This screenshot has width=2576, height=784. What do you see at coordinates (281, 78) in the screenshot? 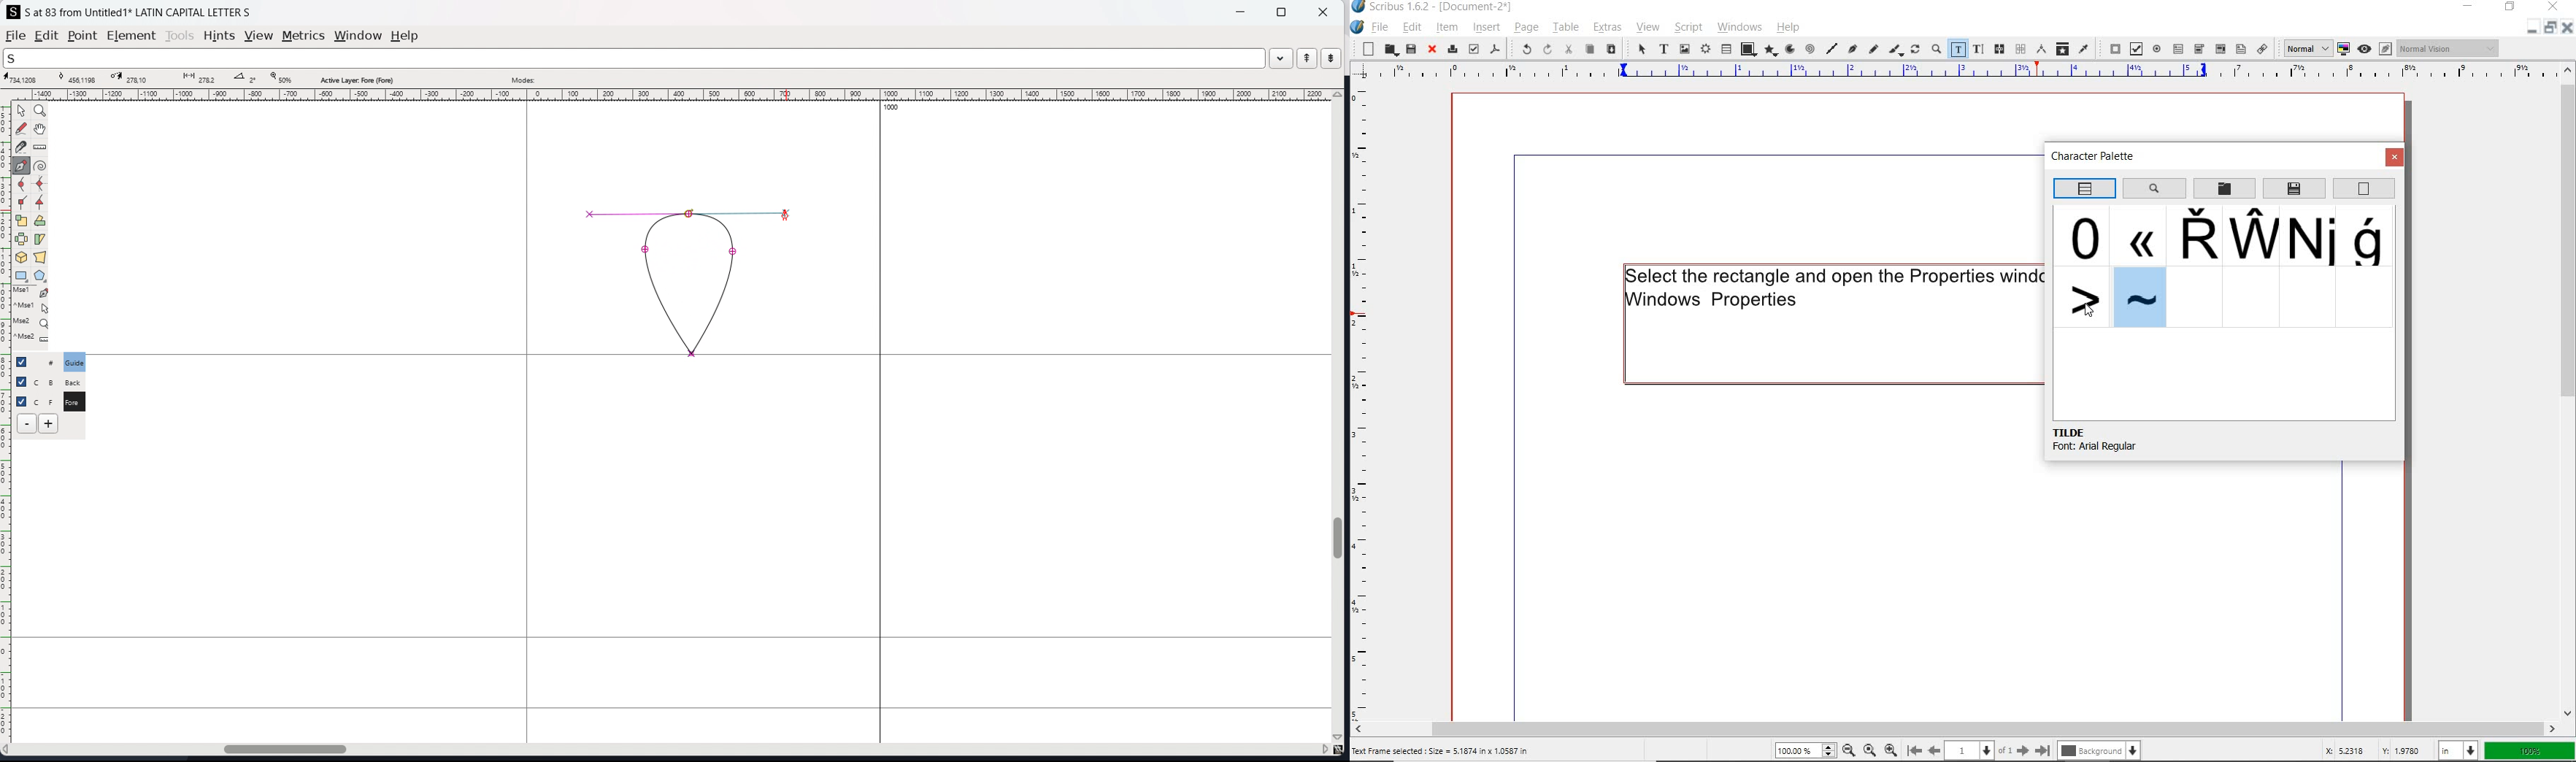
I see `zoom level` at bounding box center [281, 78].